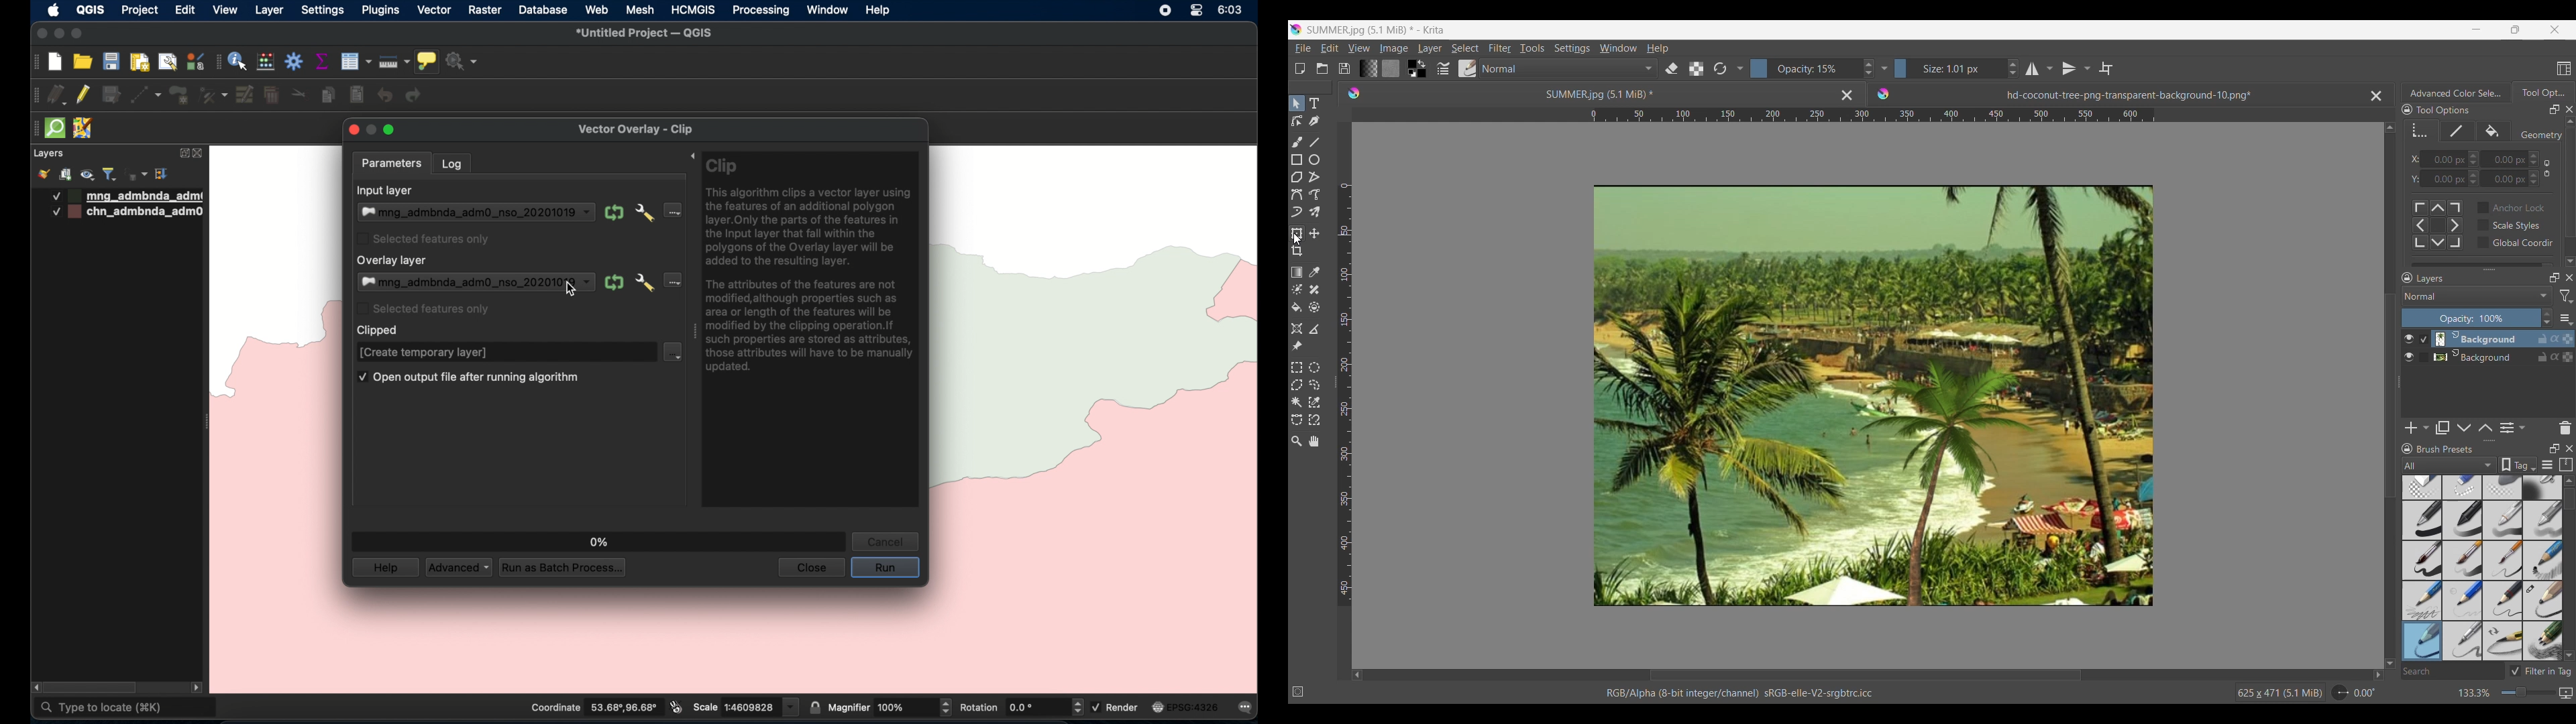 The width and height of the screenshot is (2576, 728). What do you see at coordinates (167, 63) in the screenshot?
I see `open layout manager` at bounding box center [167, 63].